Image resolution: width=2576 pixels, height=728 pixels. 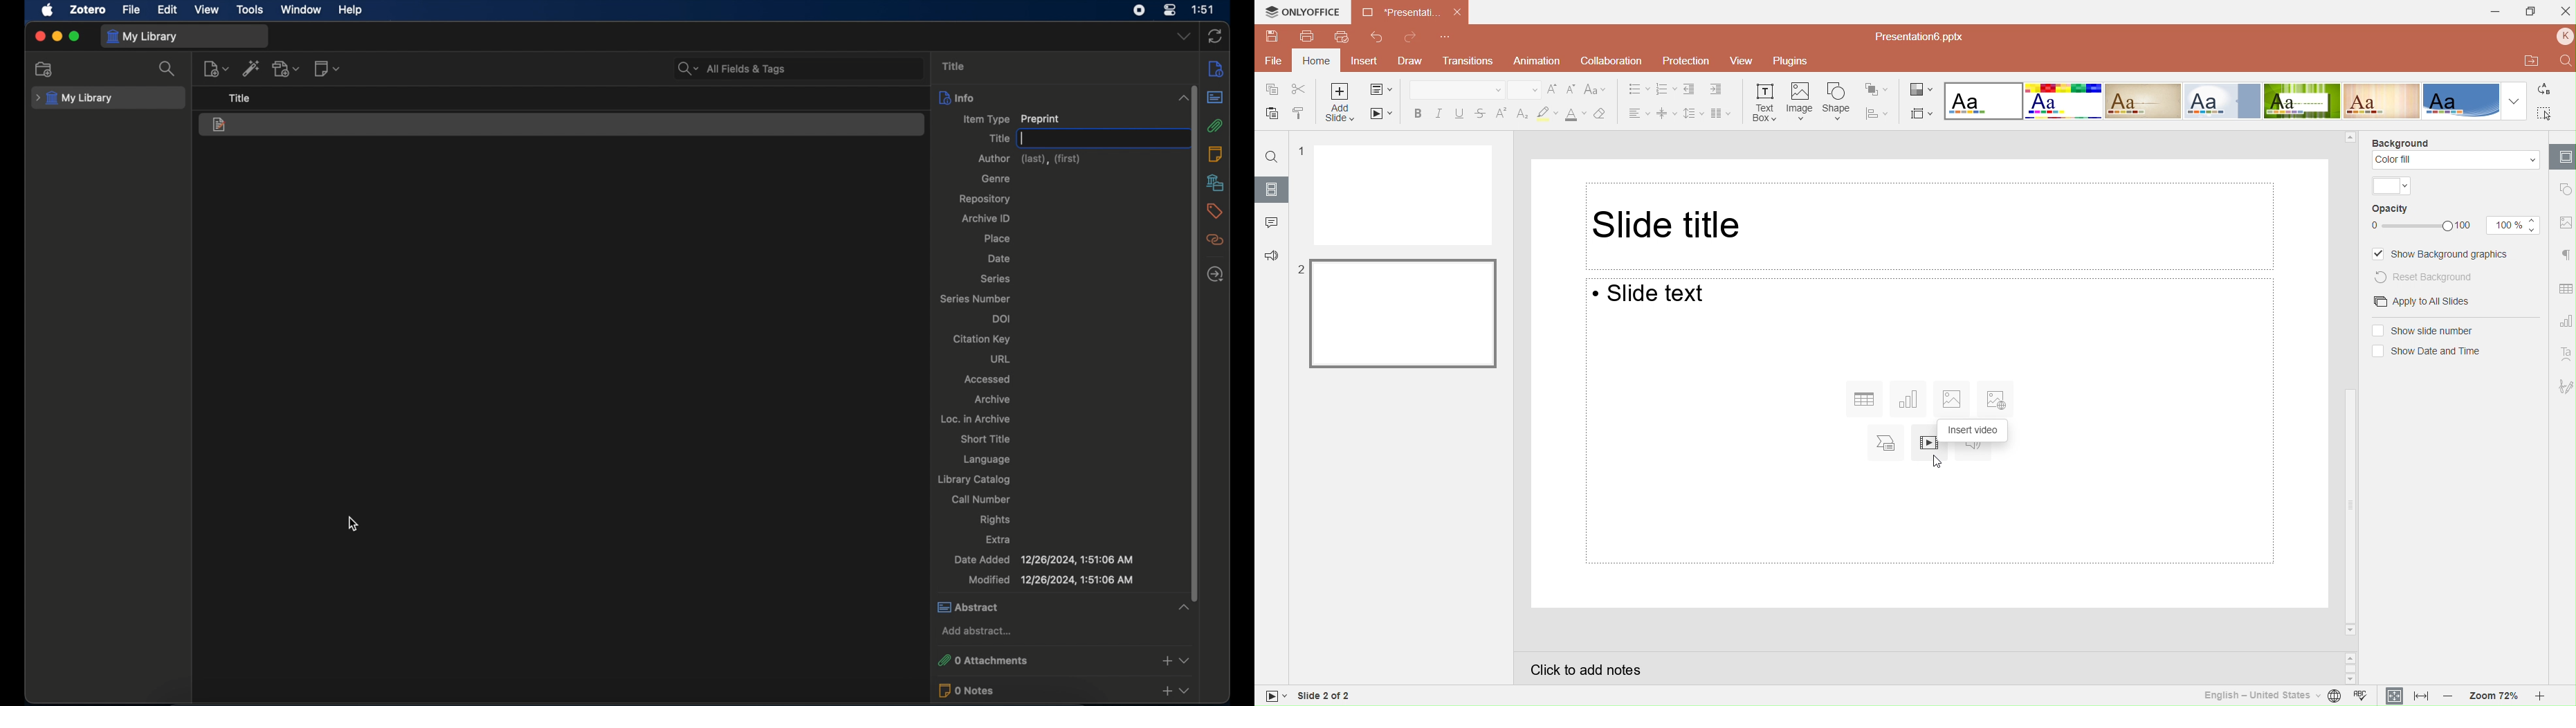 I want to click on title, so click(x=955, y=66).